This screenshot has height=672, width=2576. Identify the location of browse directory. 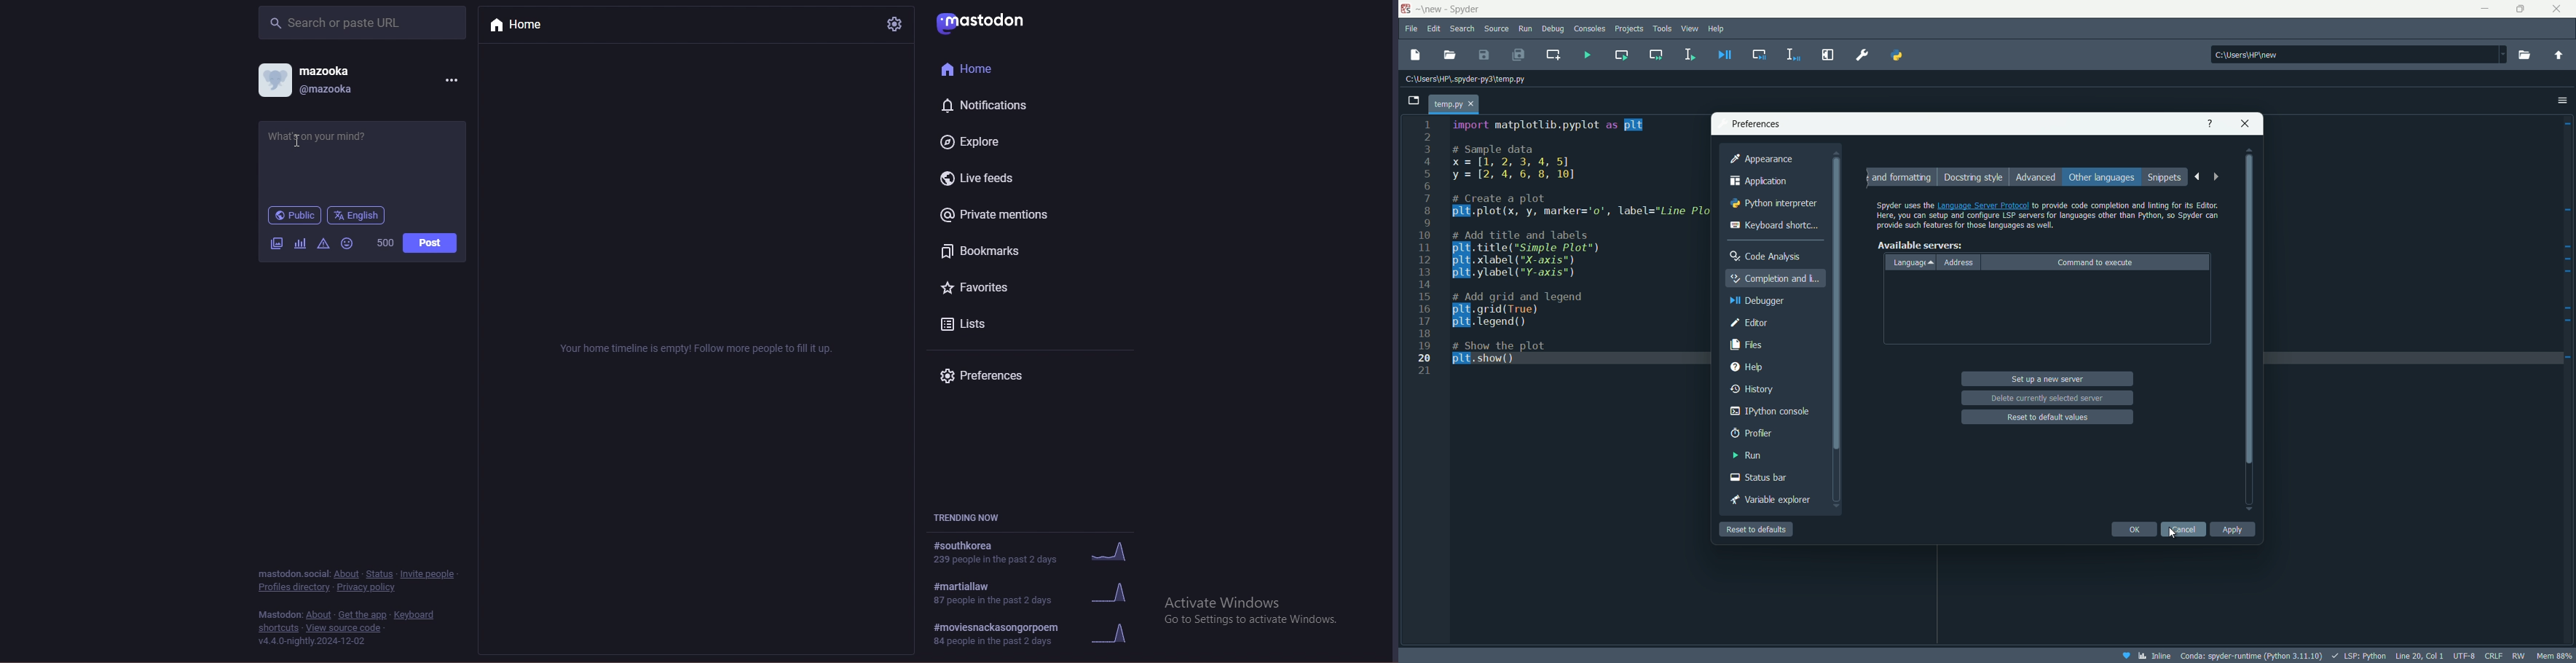
(2524, 55).